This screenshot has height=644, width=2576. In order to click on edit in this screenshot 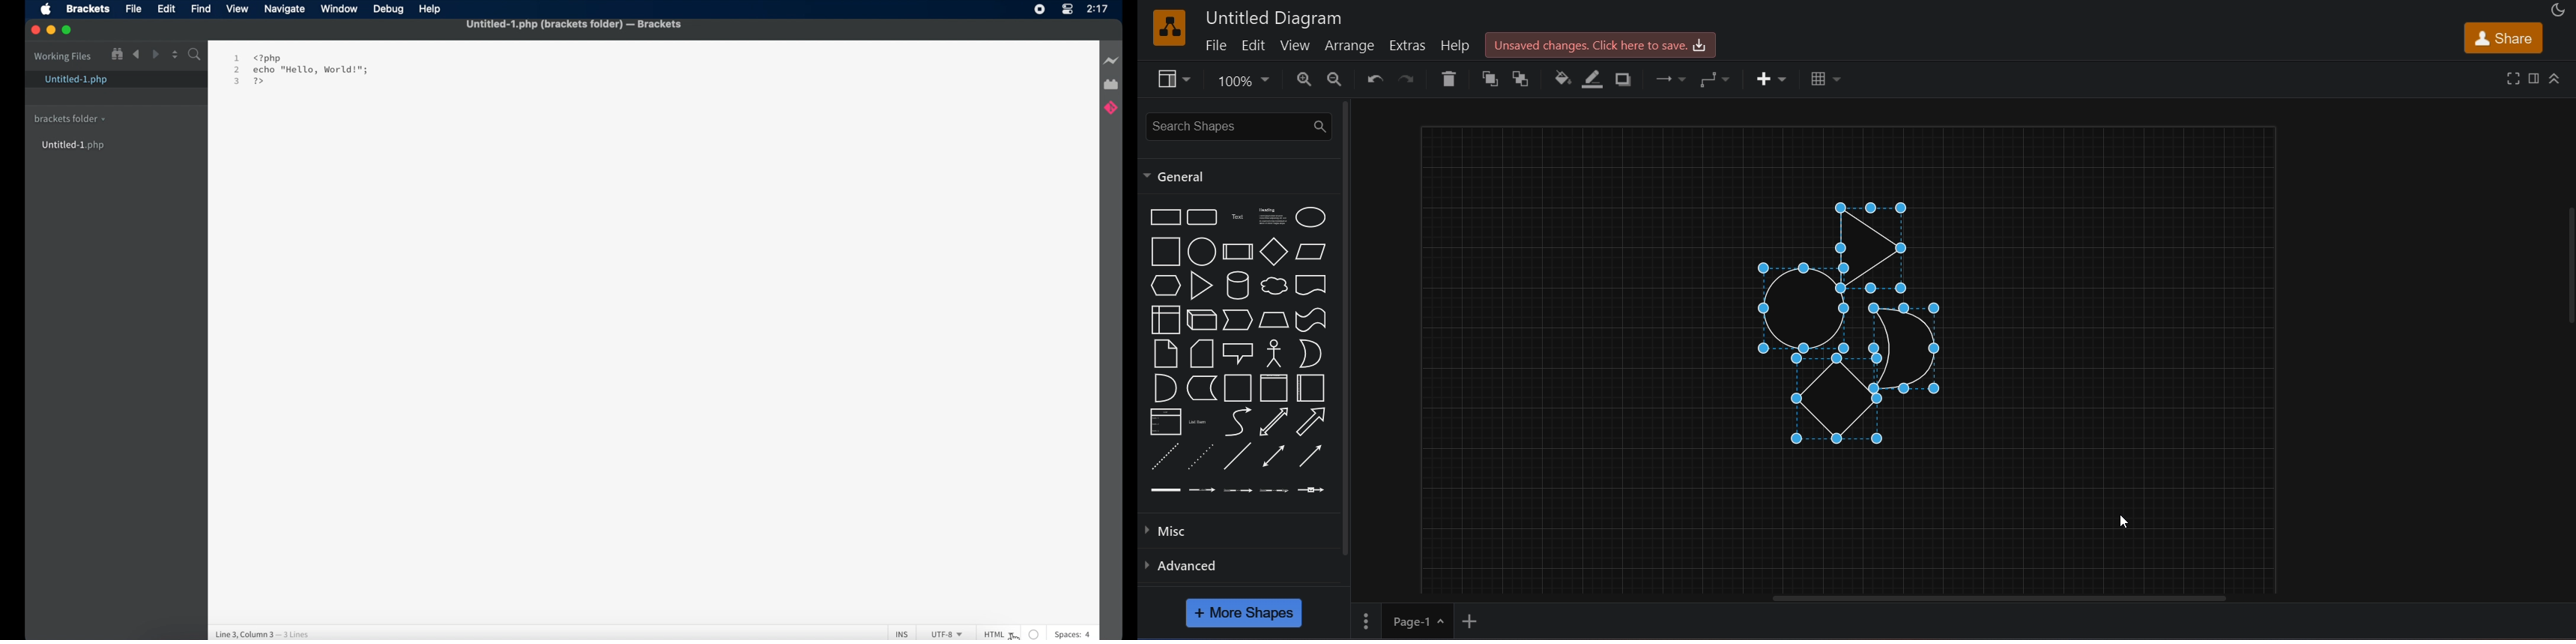, I will do `click(1255, 45)`.